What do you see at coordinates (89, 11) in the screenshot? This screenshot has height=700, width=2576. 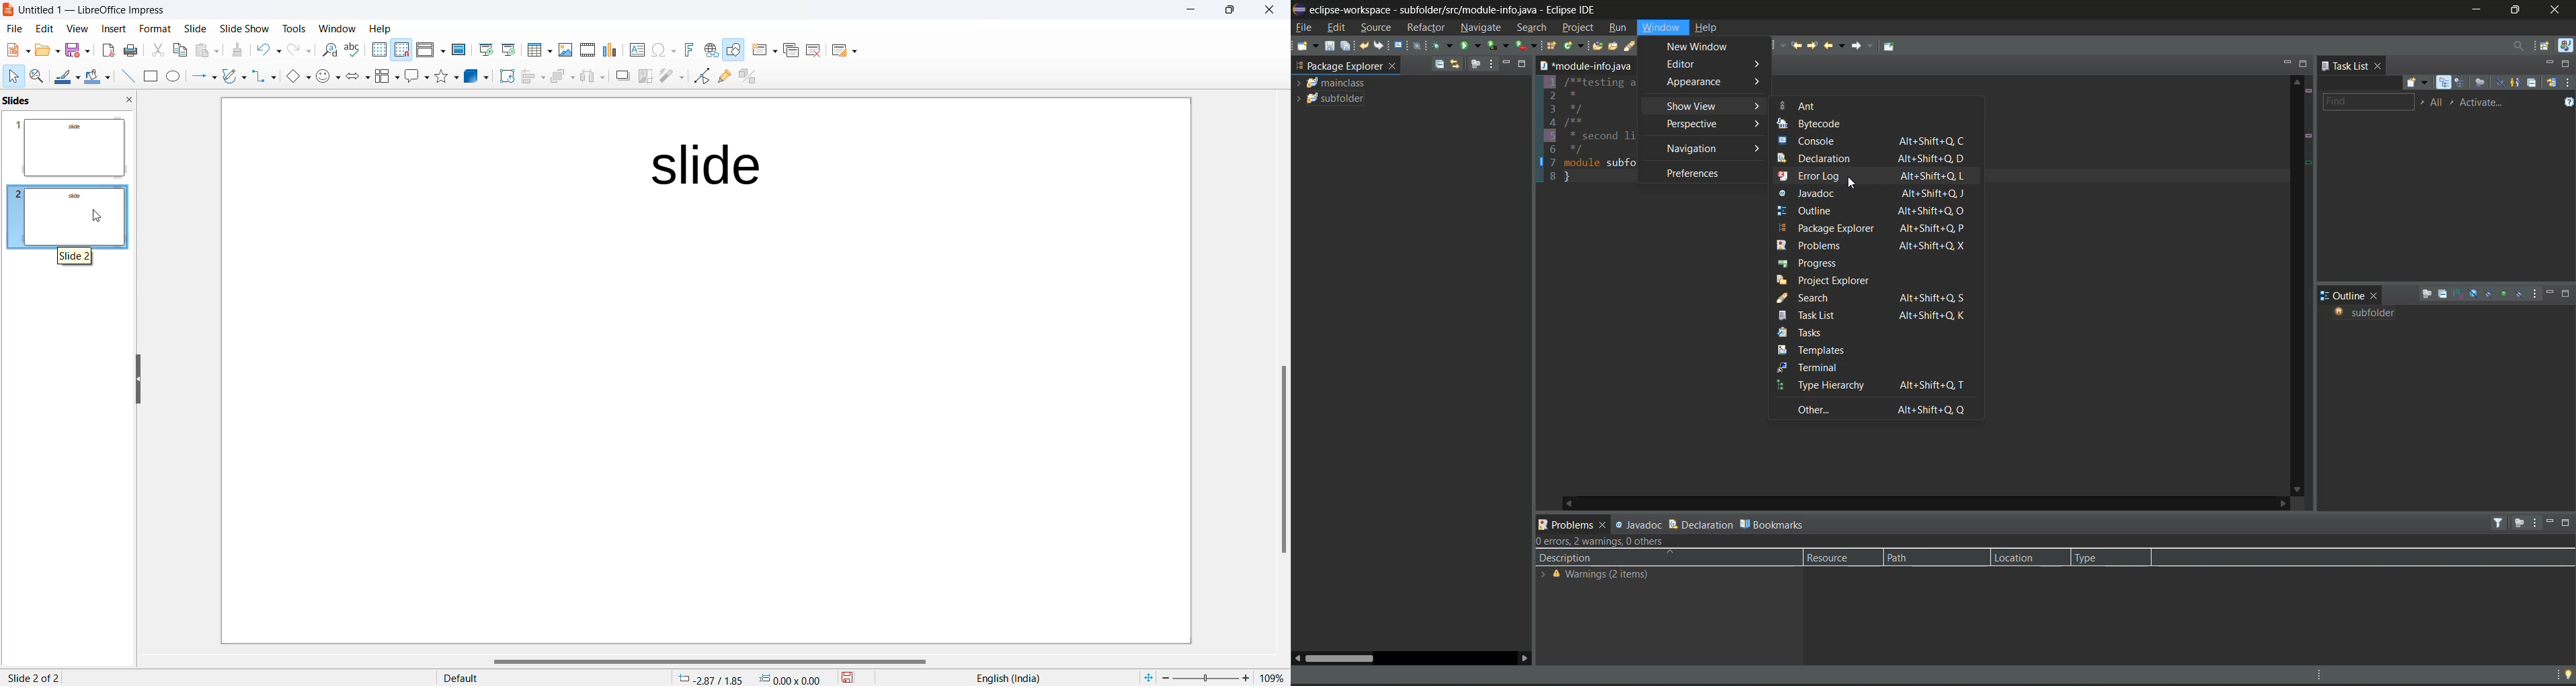 I see `current window: Untitled 1 — LibreOffice Impress` at bounding box center [89, 11].